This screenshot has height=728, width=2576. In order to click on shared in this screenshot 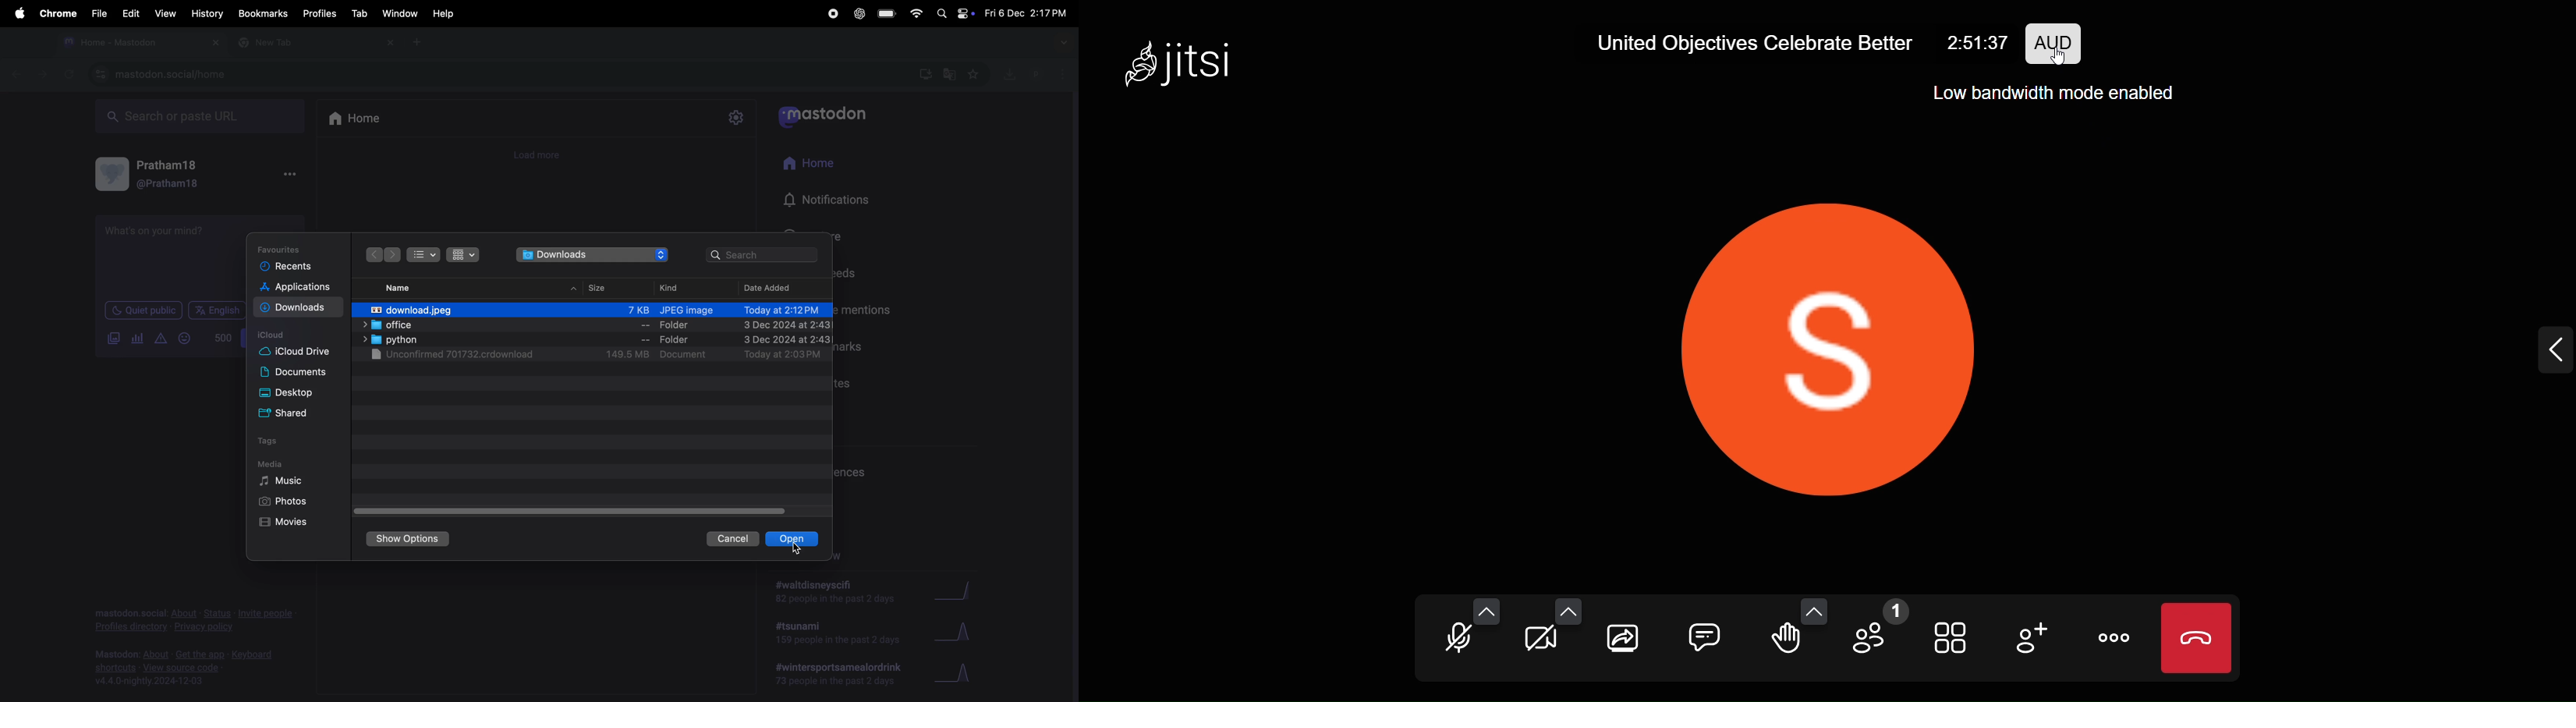, I will do `click(287, 414)`.